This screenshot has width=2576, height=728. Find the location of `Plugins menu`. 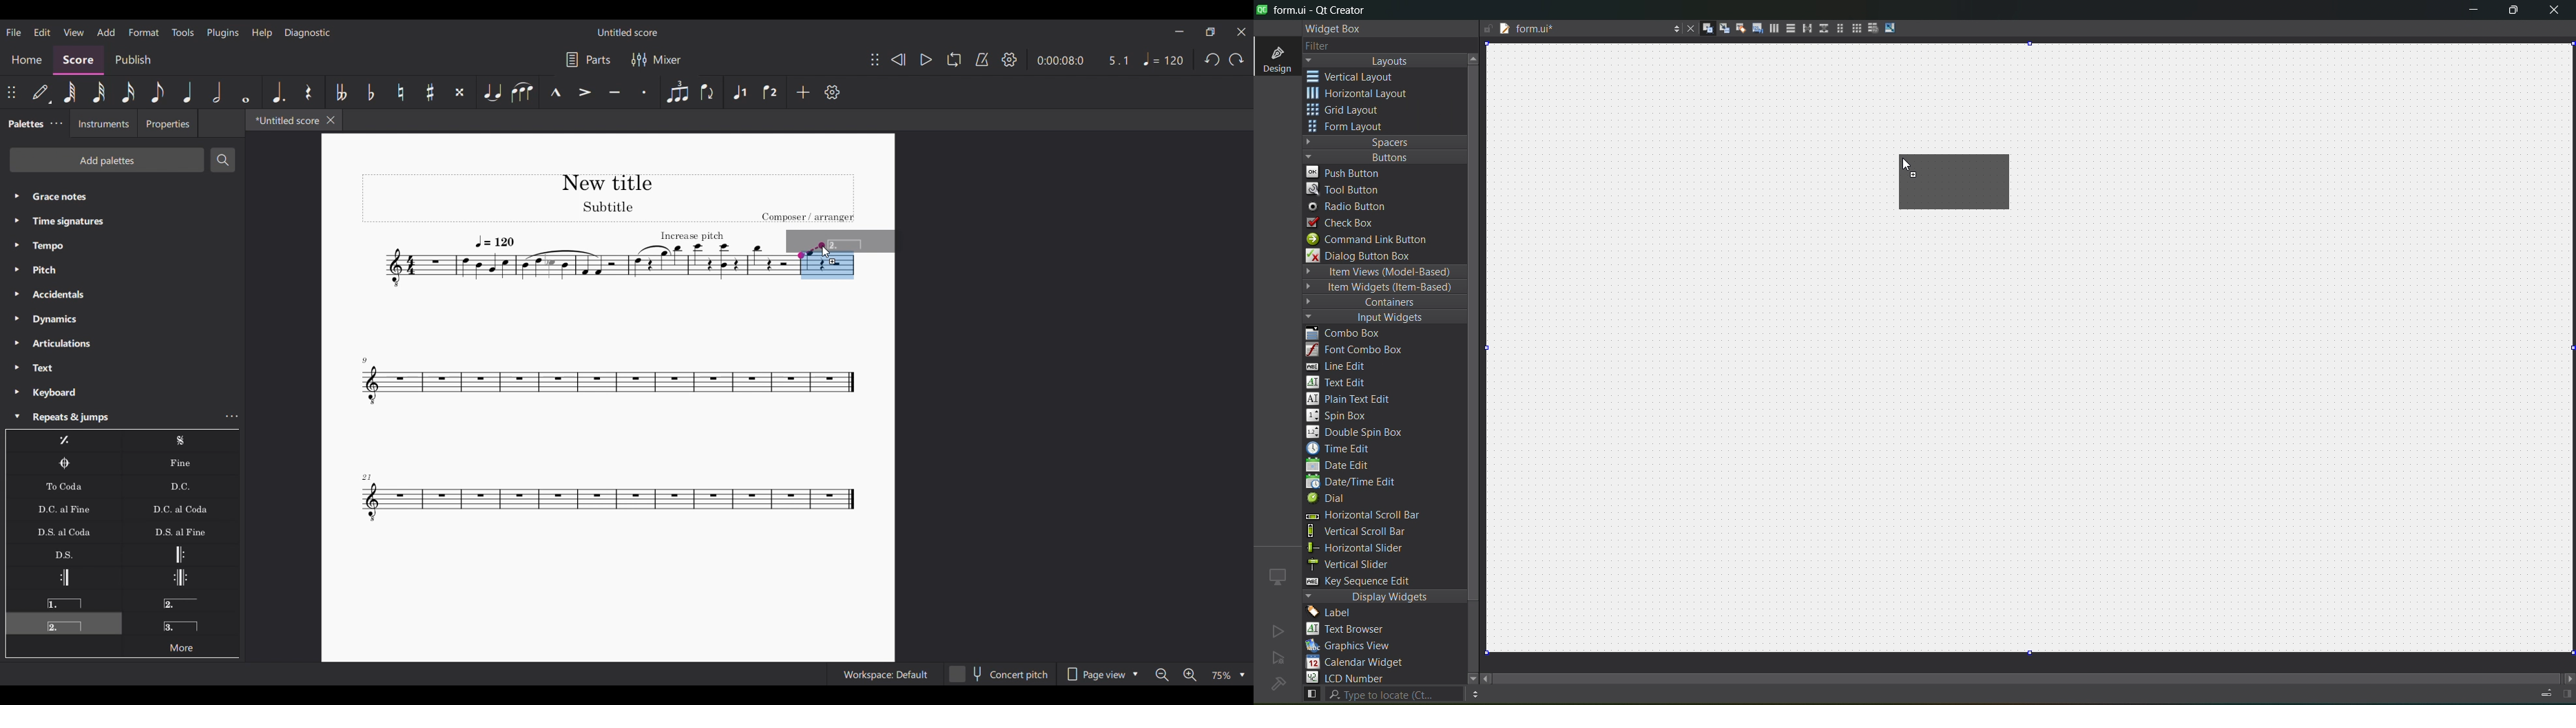

Plugins menu is located at coordinates (223, 33).